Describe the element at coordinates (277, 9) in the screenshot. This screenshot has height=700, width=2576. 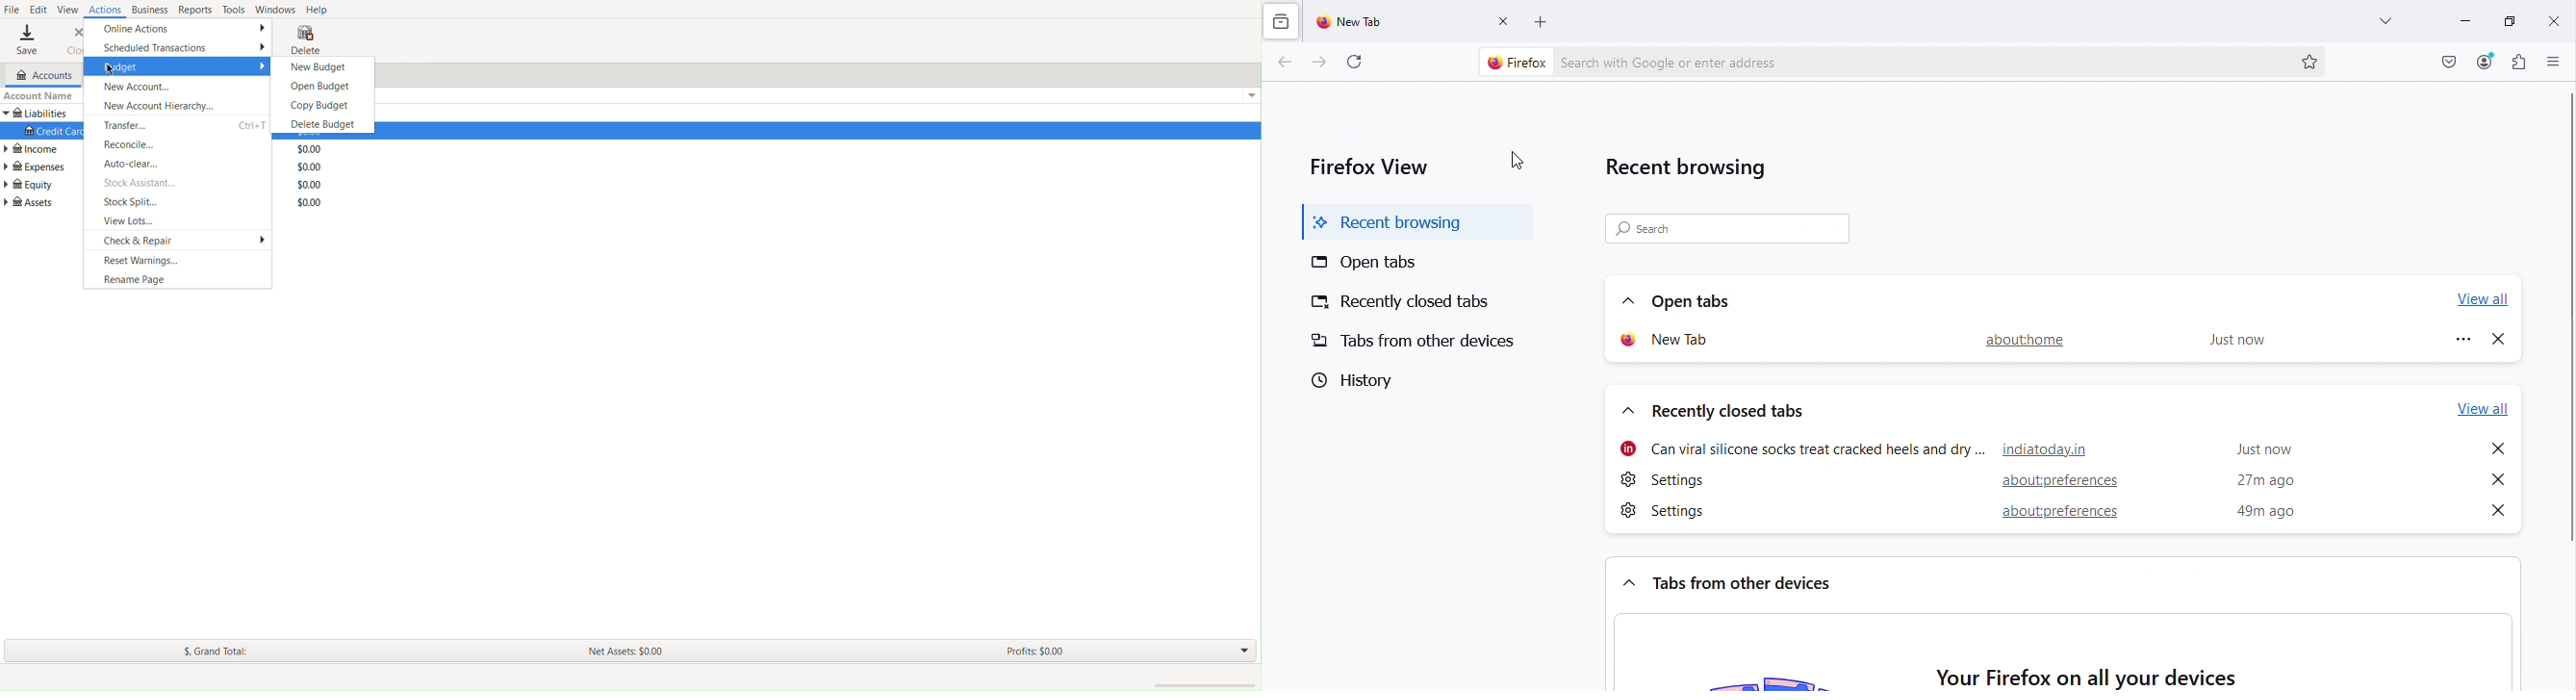
I see `Windows` at that location.